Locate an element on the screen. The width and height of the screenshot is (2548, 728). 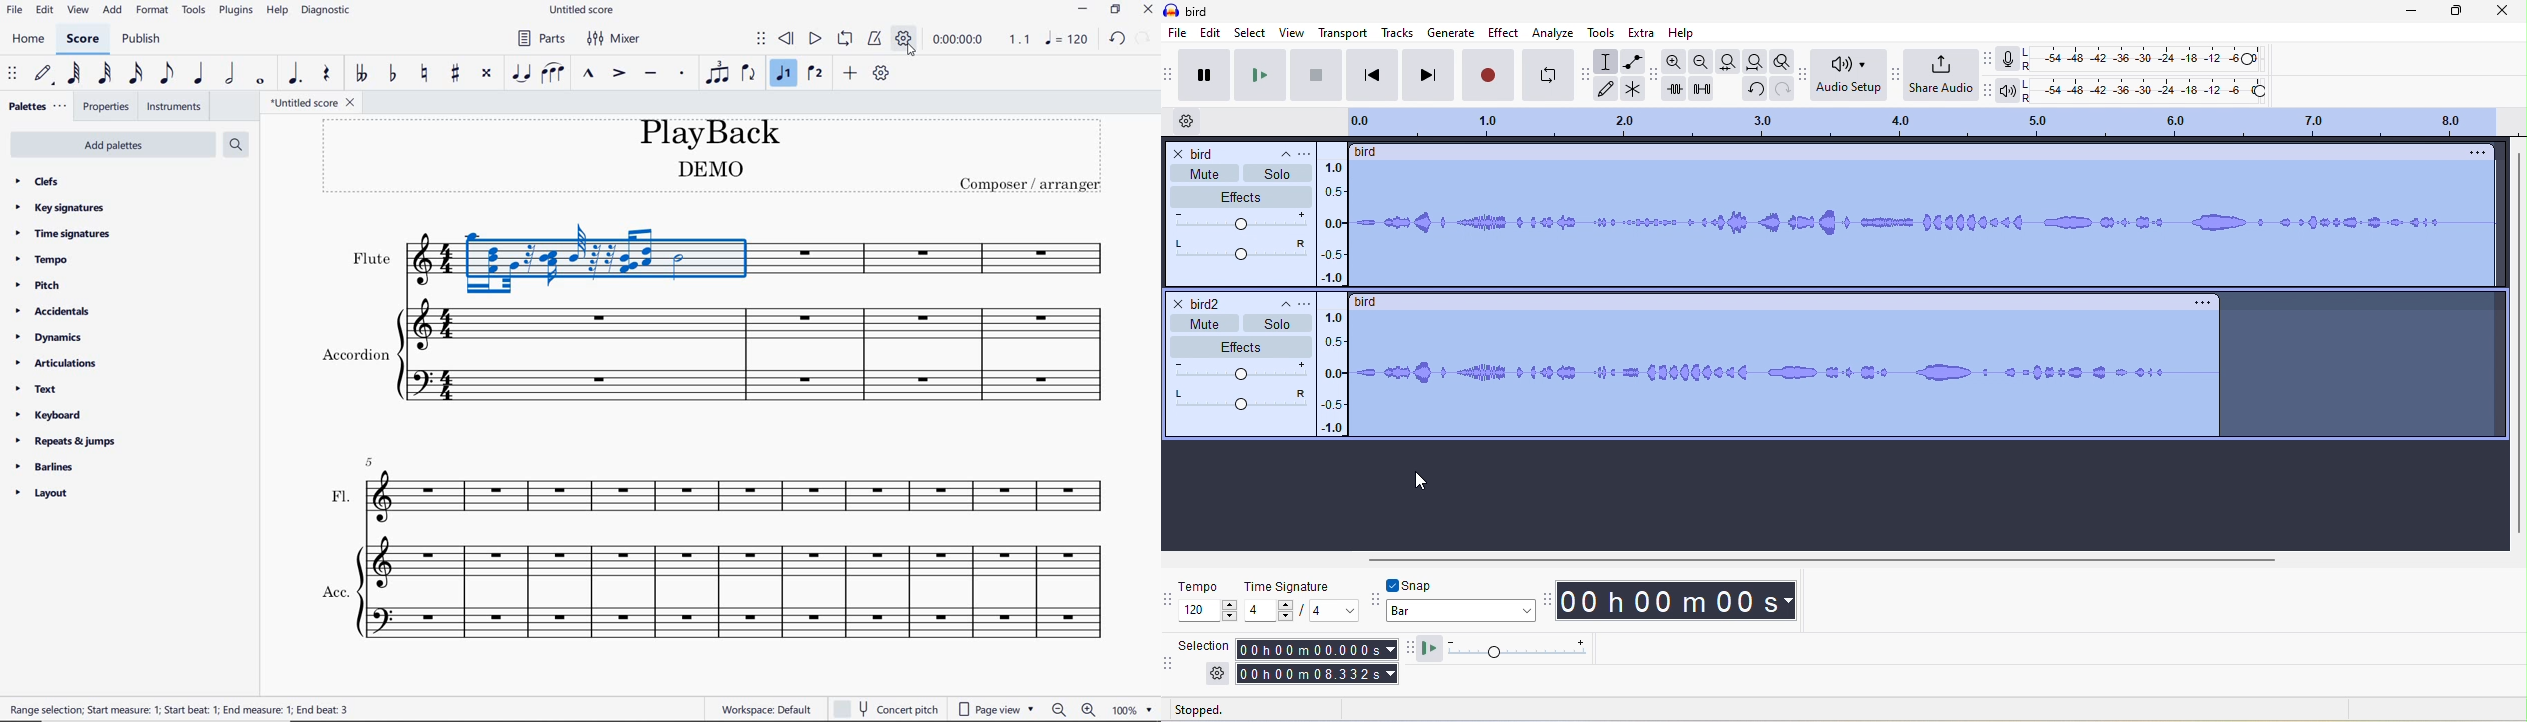
toggle sharp is located at coordinates (454, 73).